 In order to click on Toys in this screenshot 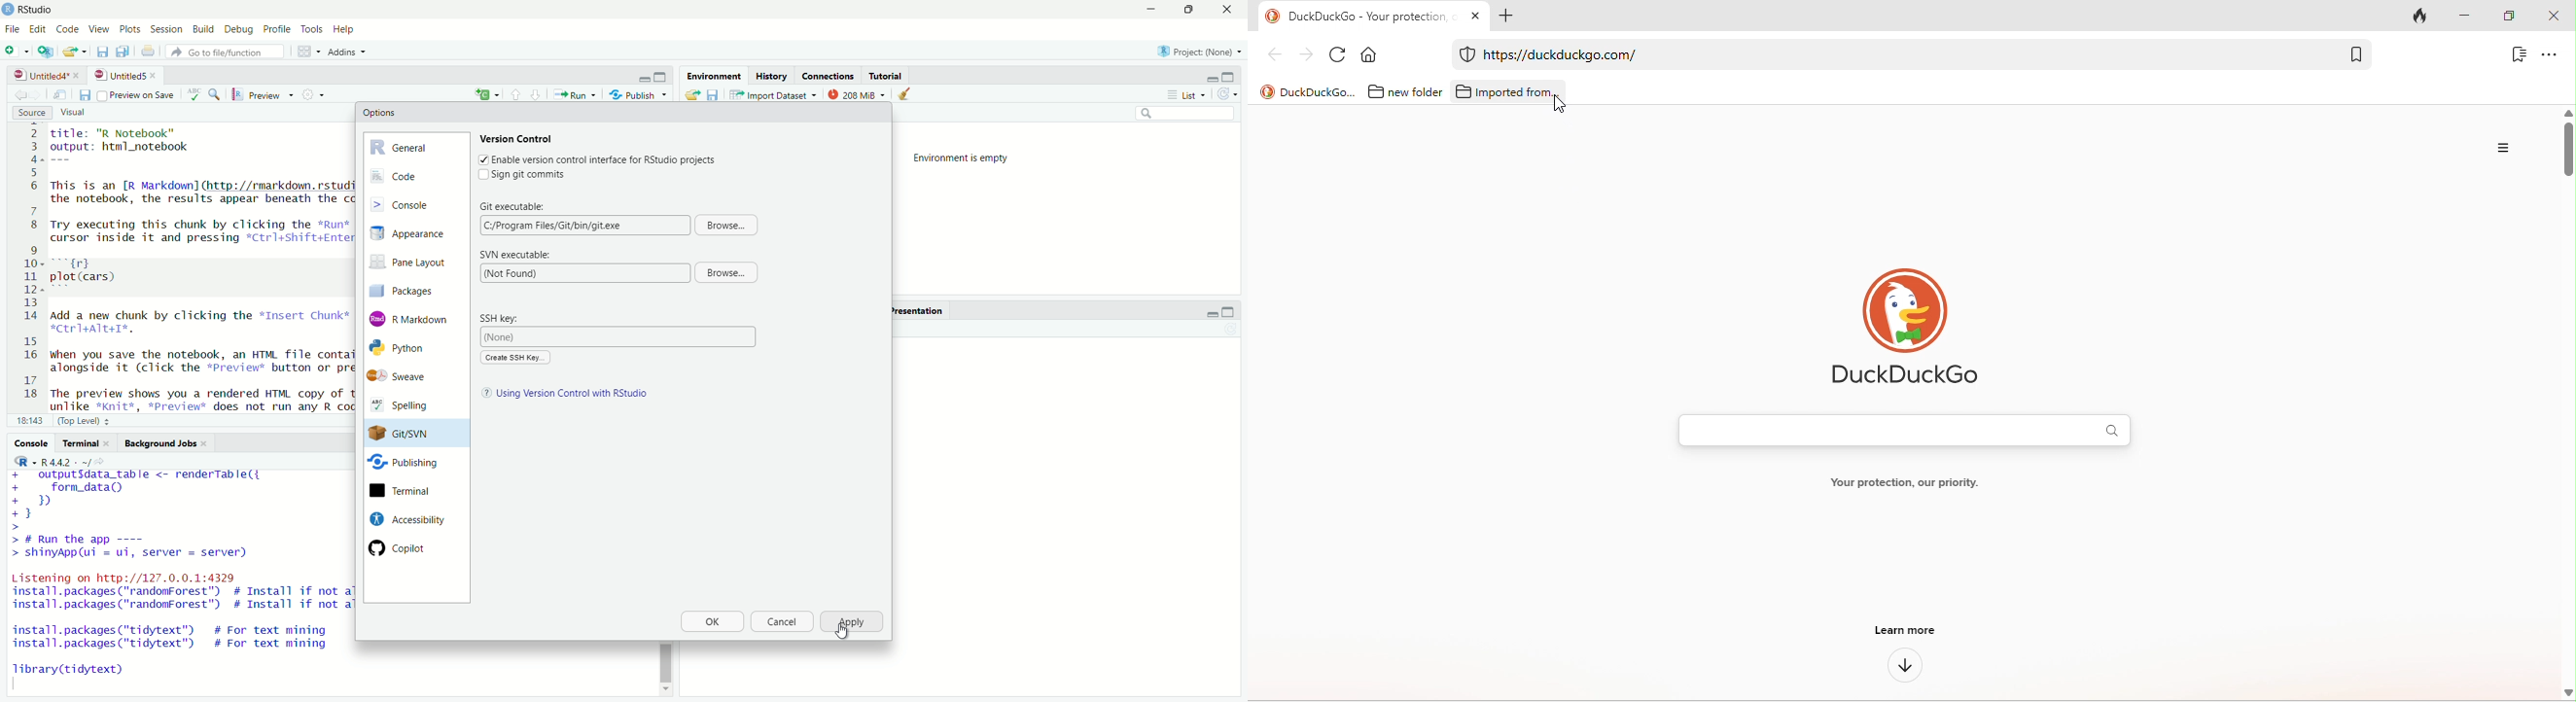, I will do `click(311, 30)`.